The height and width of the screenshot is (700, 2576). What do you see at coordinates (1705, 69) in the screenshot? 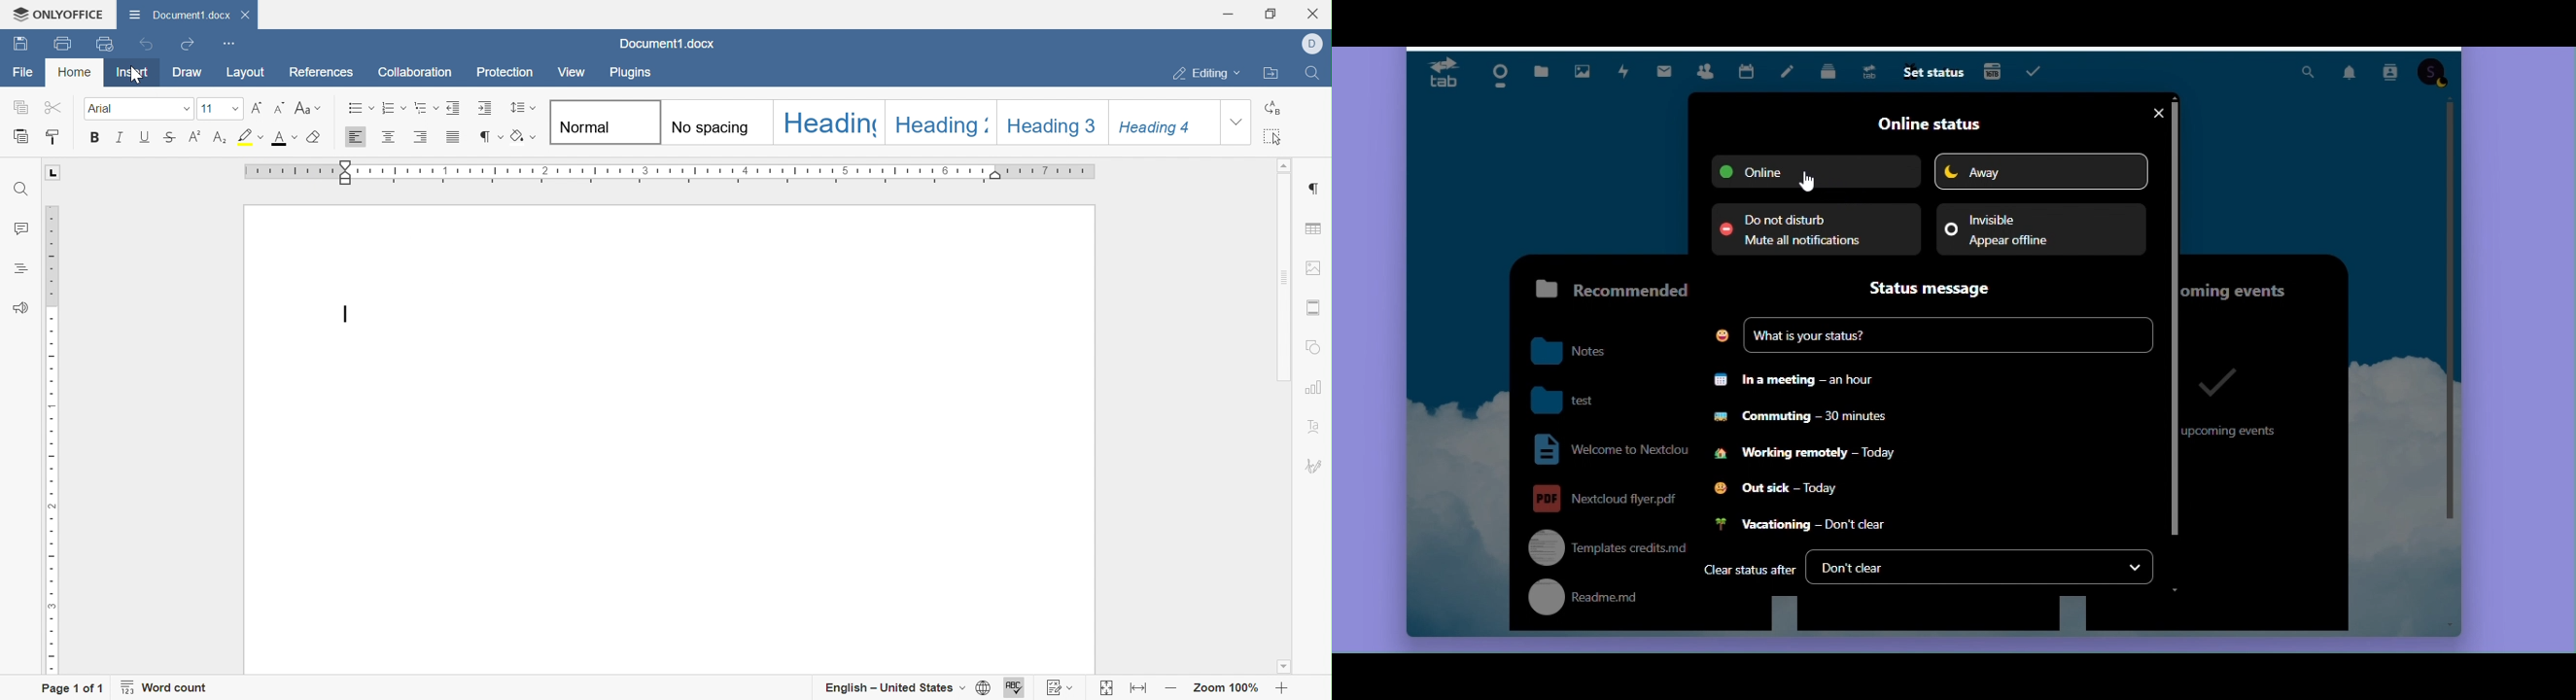
I see `Contacts` at bounding box center [1705, 69].